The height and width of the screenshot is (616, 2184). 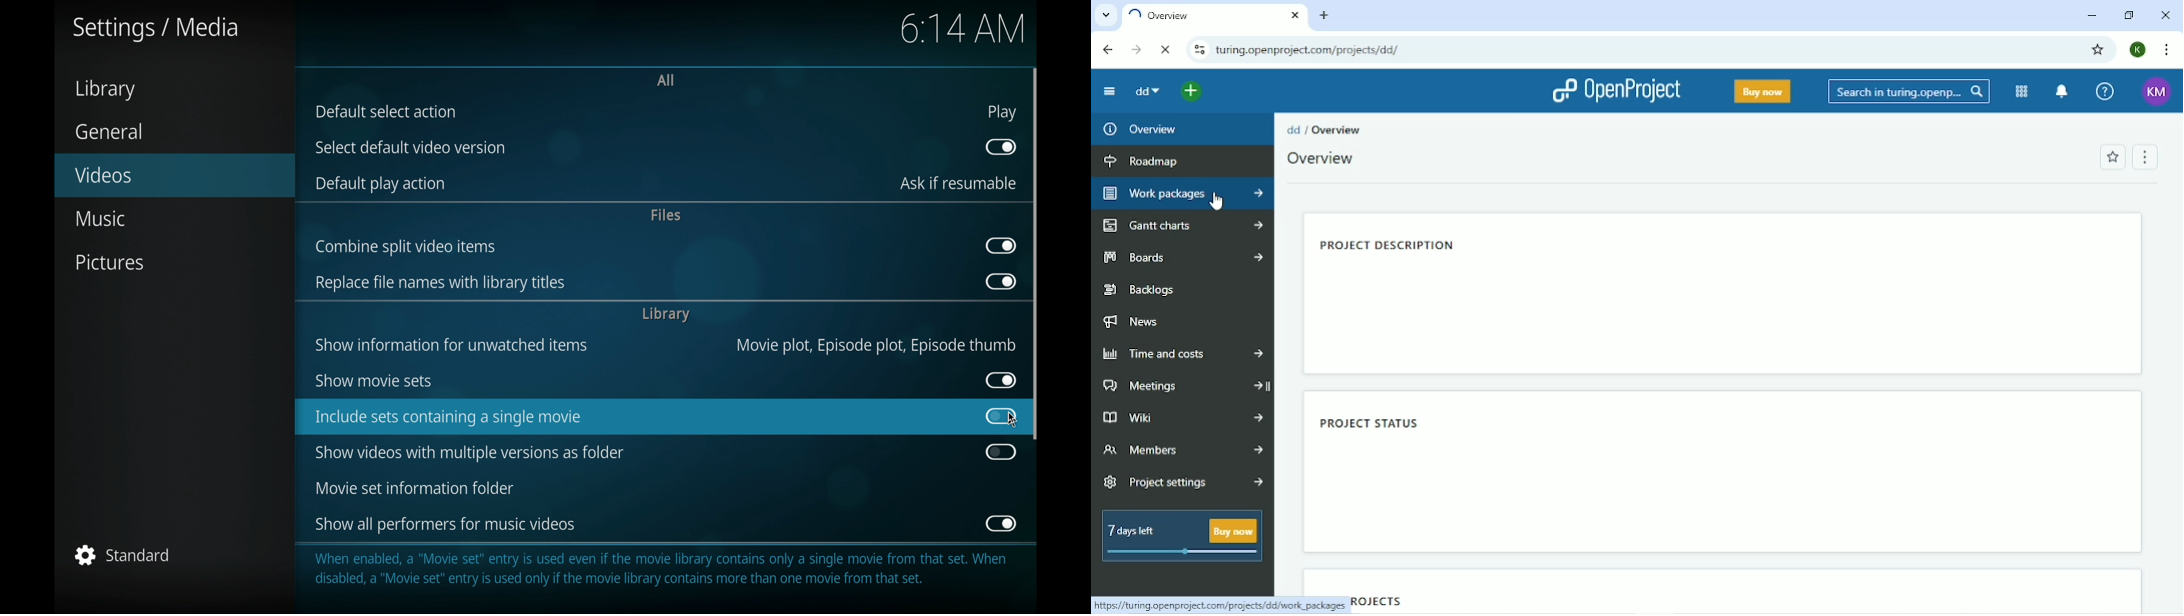 What do you see at coordinates (387, 111) in the screenshot?
I see `default select action` at bounding box center [387, 111].